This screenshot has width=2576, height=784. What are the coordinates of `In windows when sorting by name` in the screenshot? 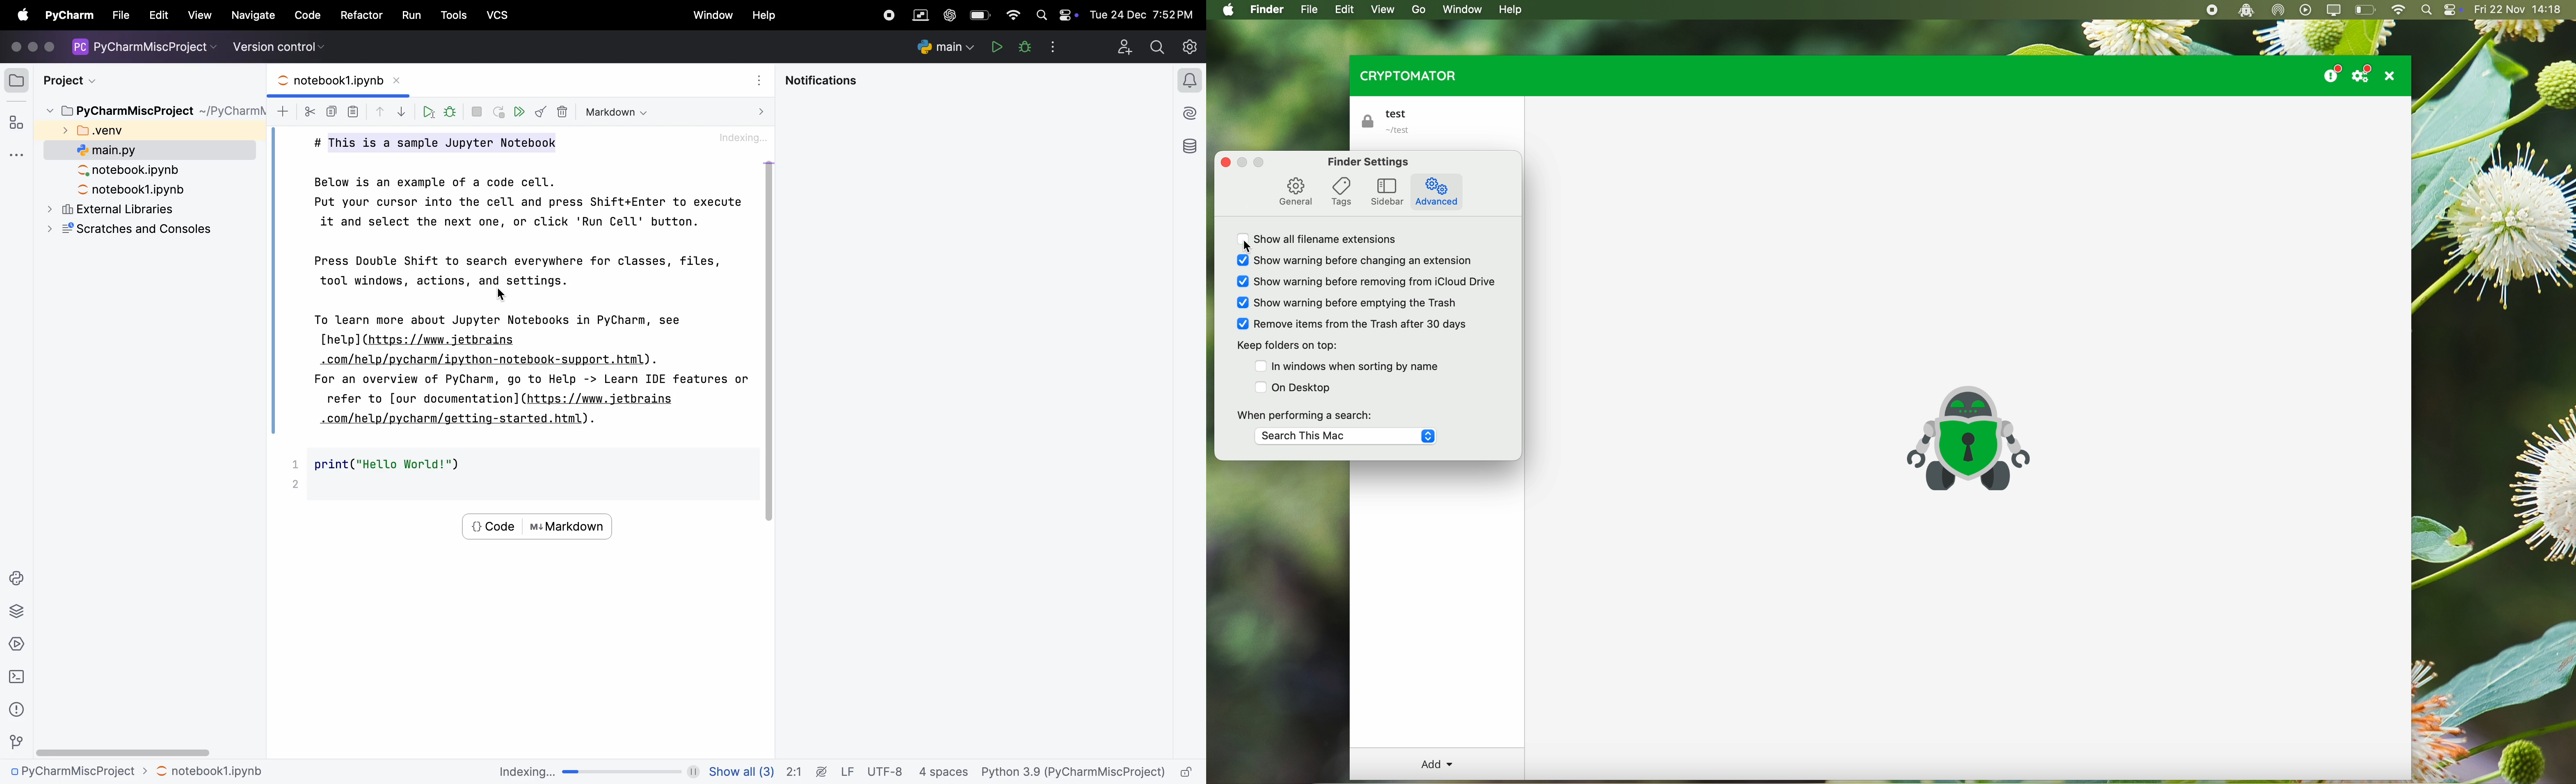 It's located at (1346, 365).